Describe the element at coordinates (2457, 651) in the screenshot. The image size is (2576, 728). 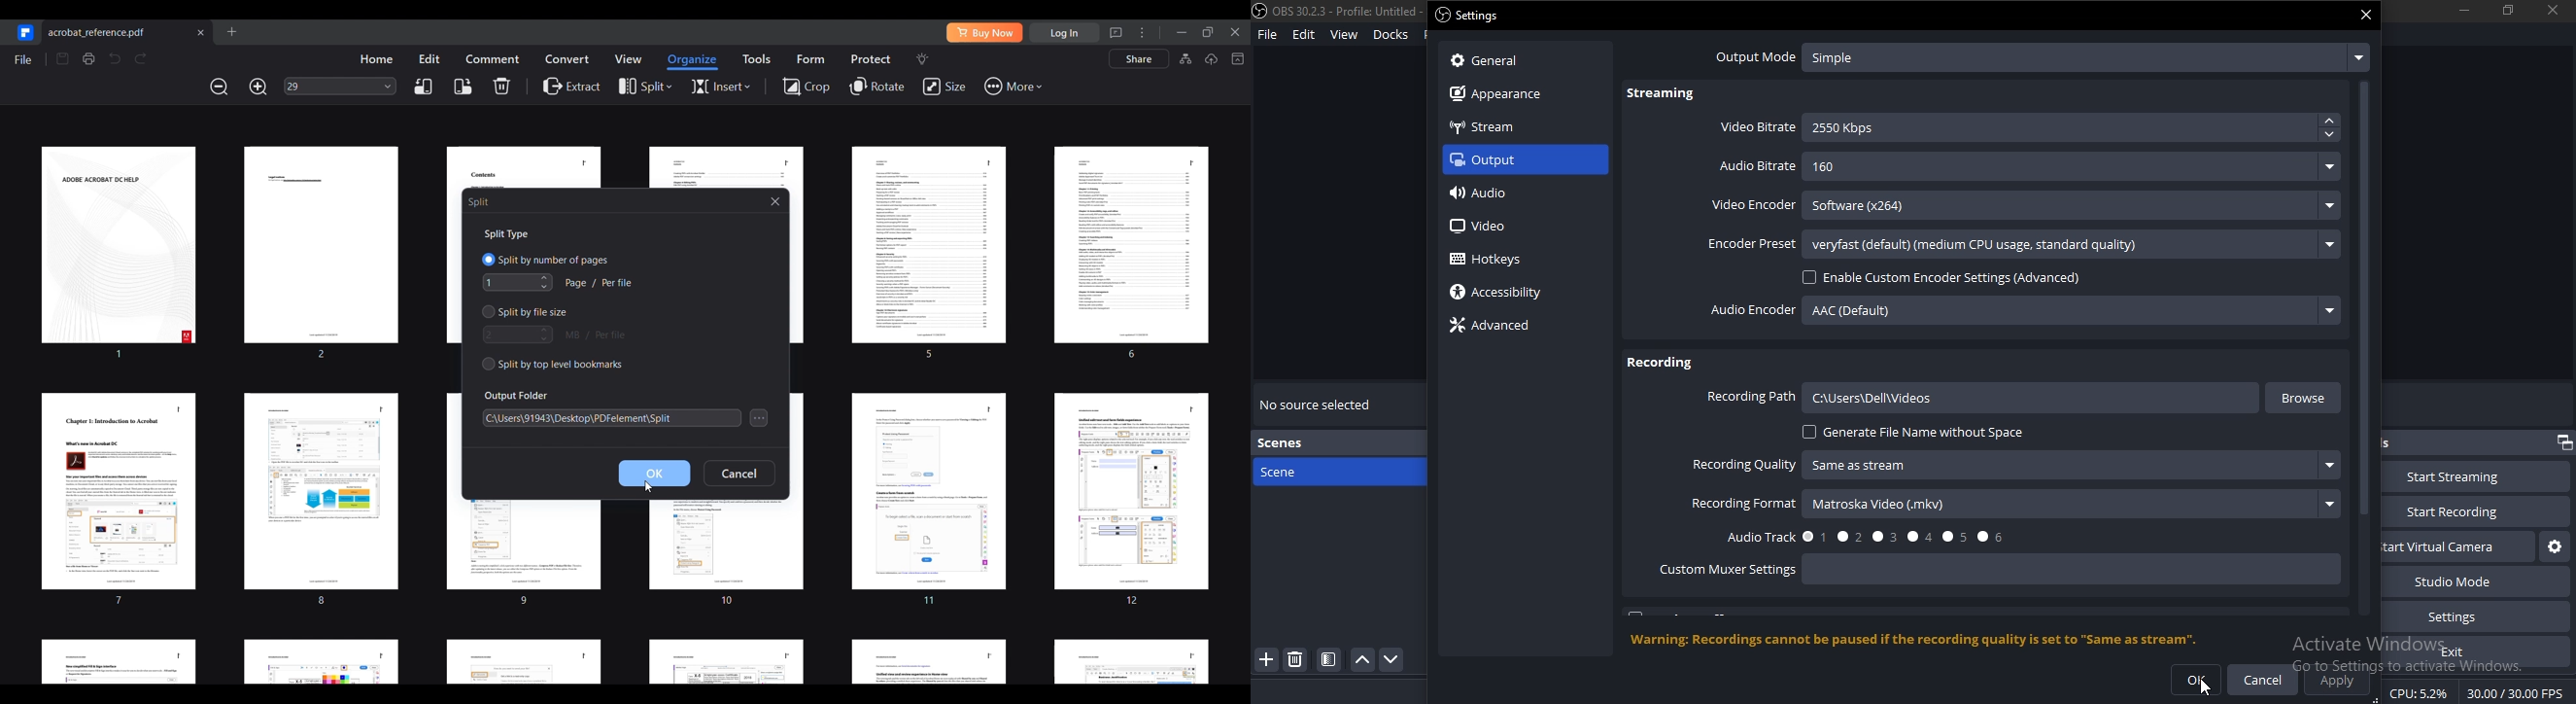
I see `exit` at that location.